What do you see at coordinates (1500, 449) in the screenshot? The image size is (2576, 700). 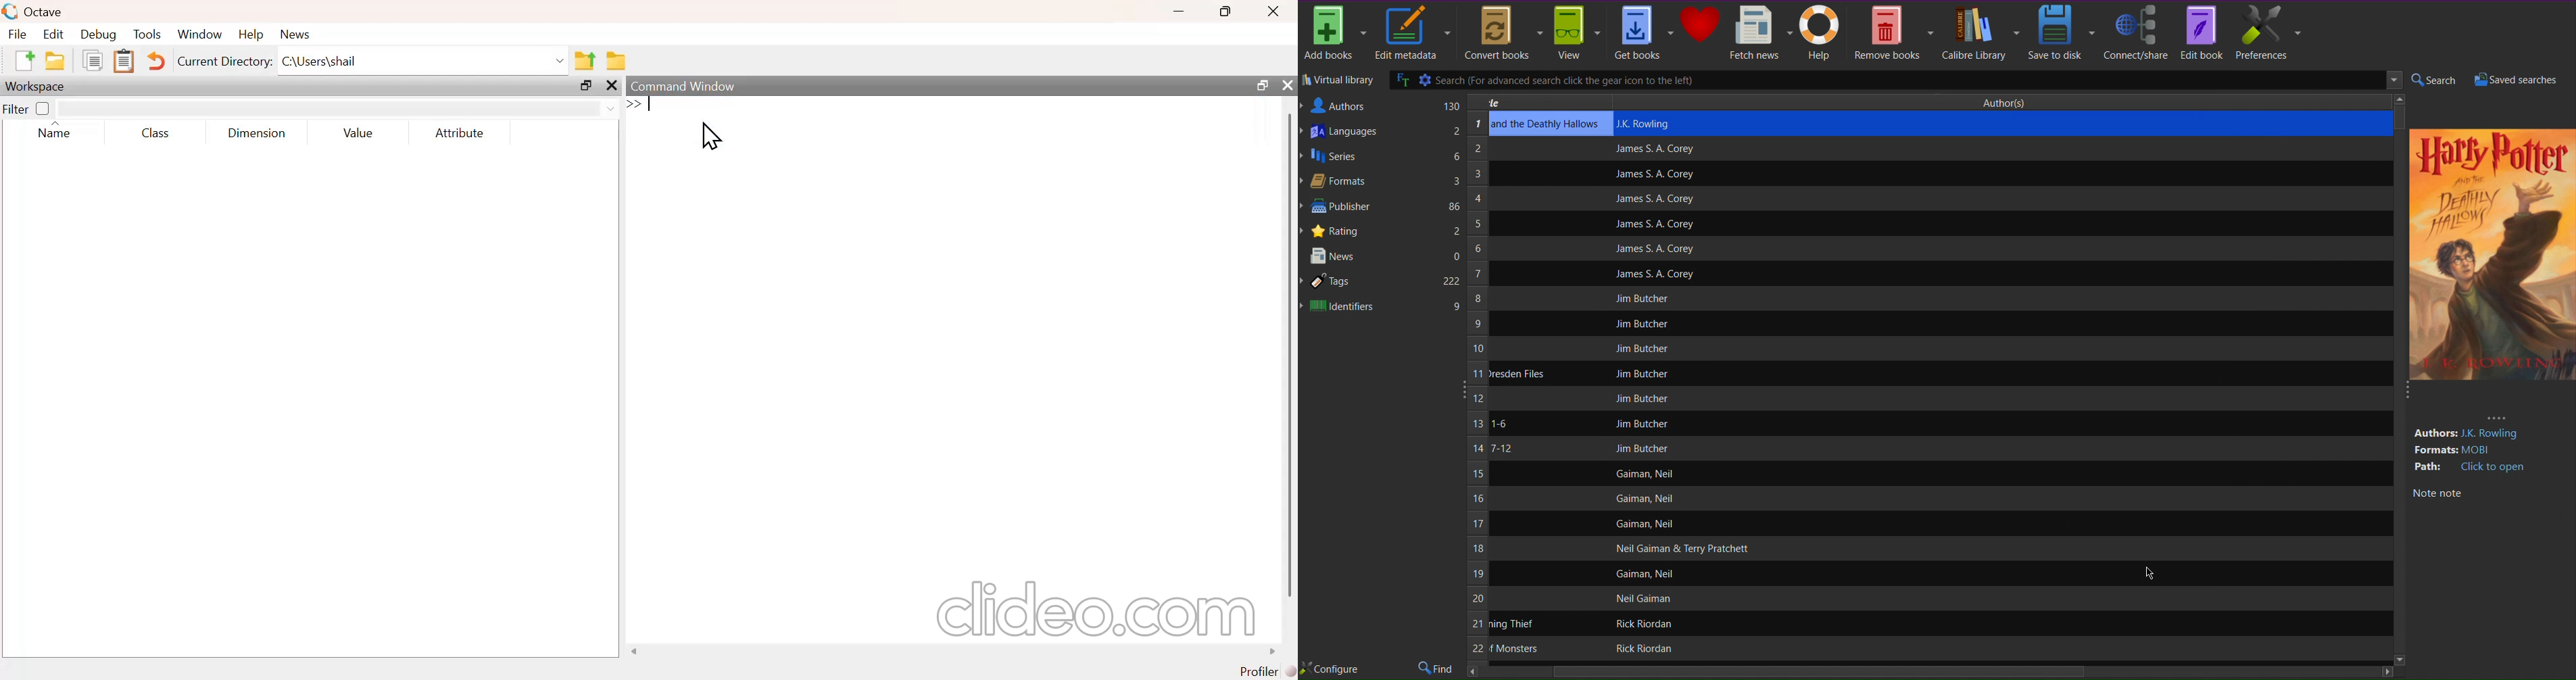 I see `7-12` at bounding box center [1500, 449].